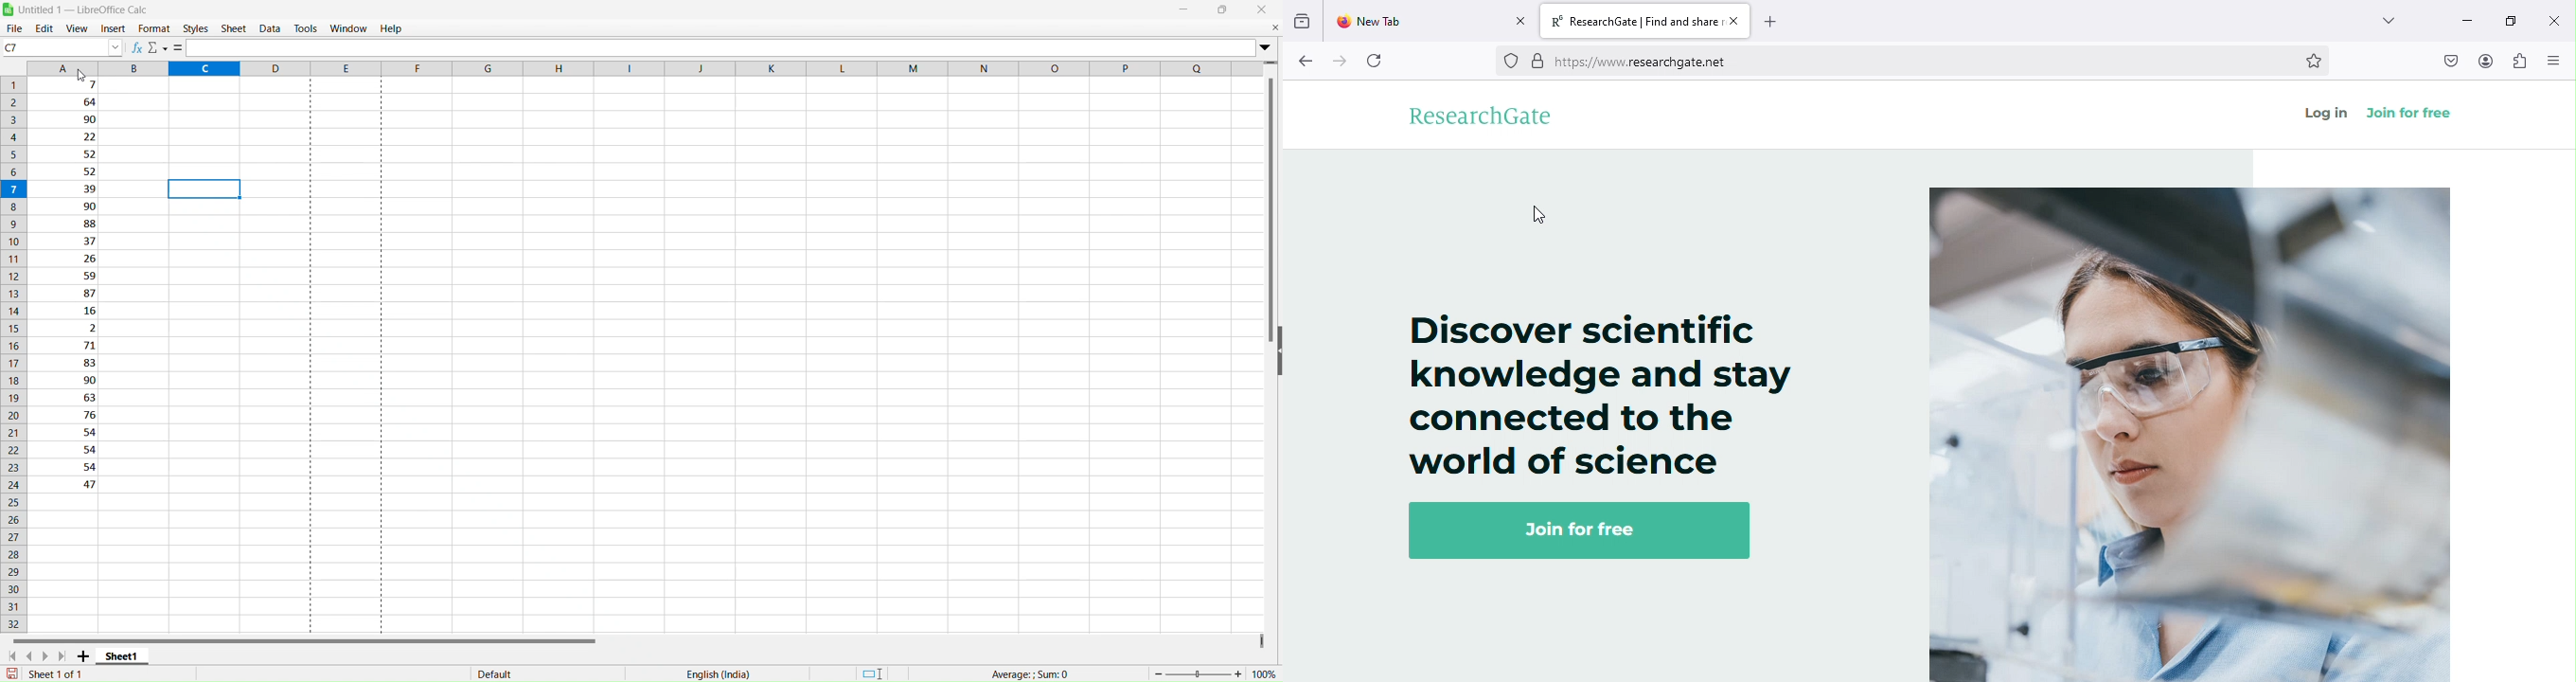 The height and width of the screenshot is (700, 2576). Describe the element at coordinates (137, 47) in the screenshot. I see `Function Wizard` at that location.